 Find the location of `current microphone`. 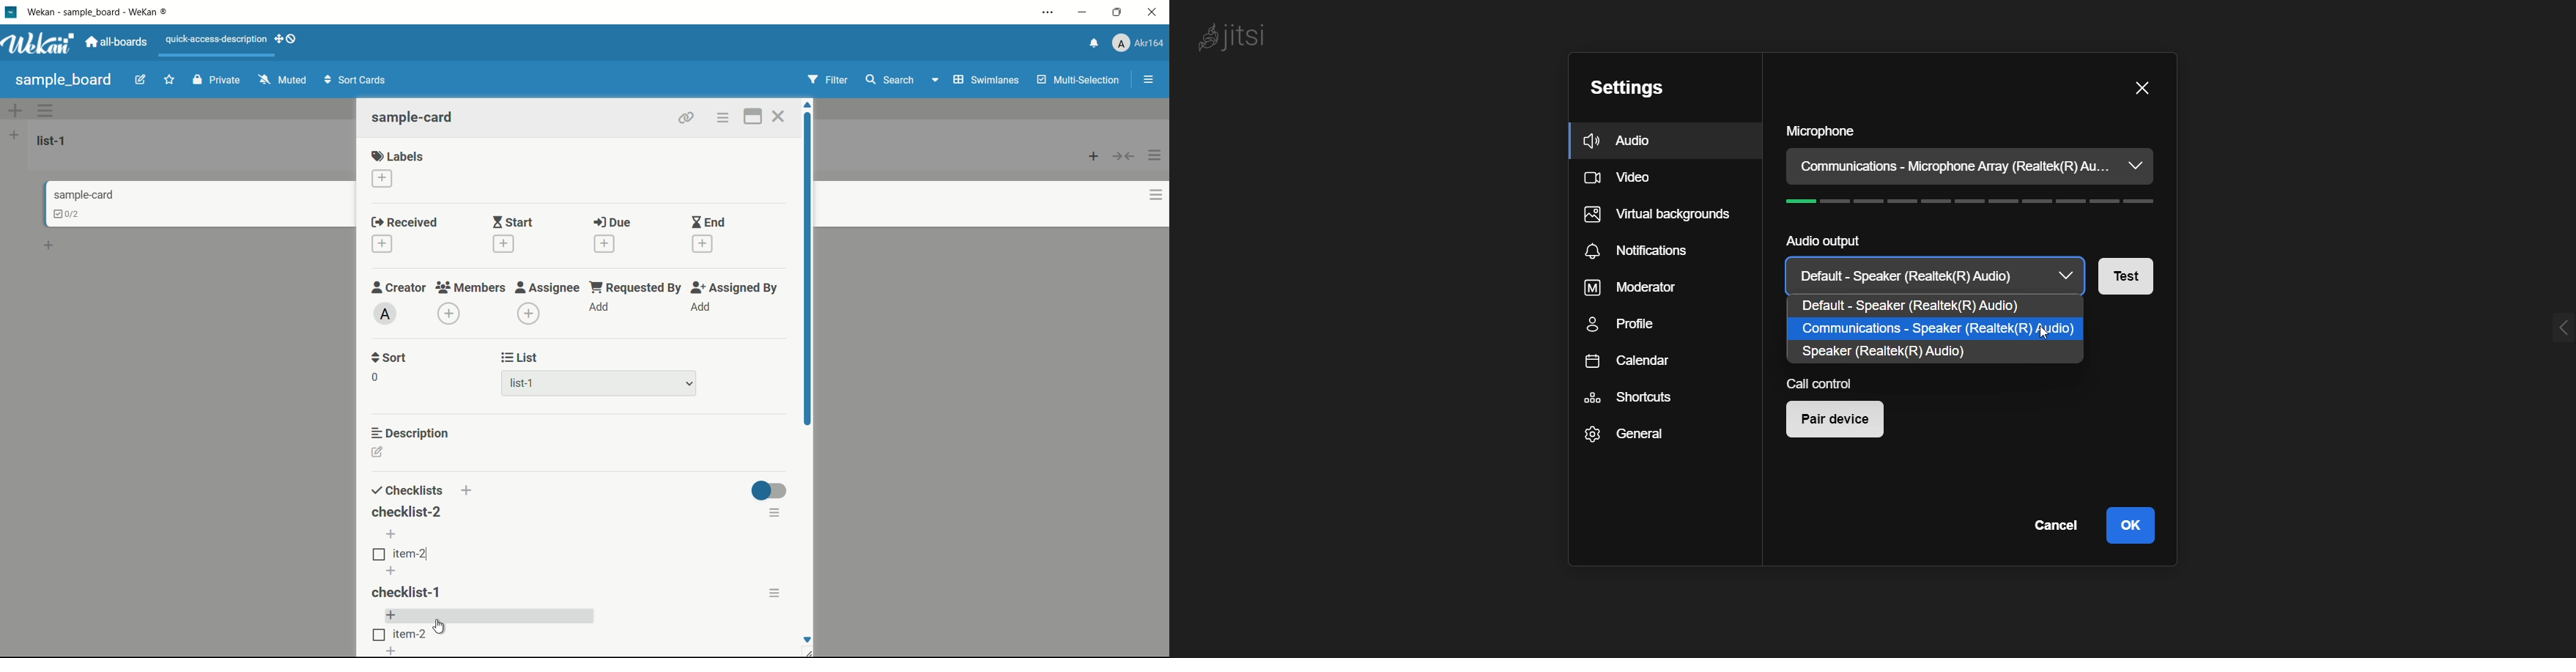

current microphone is located at coordinates (1953, 167).